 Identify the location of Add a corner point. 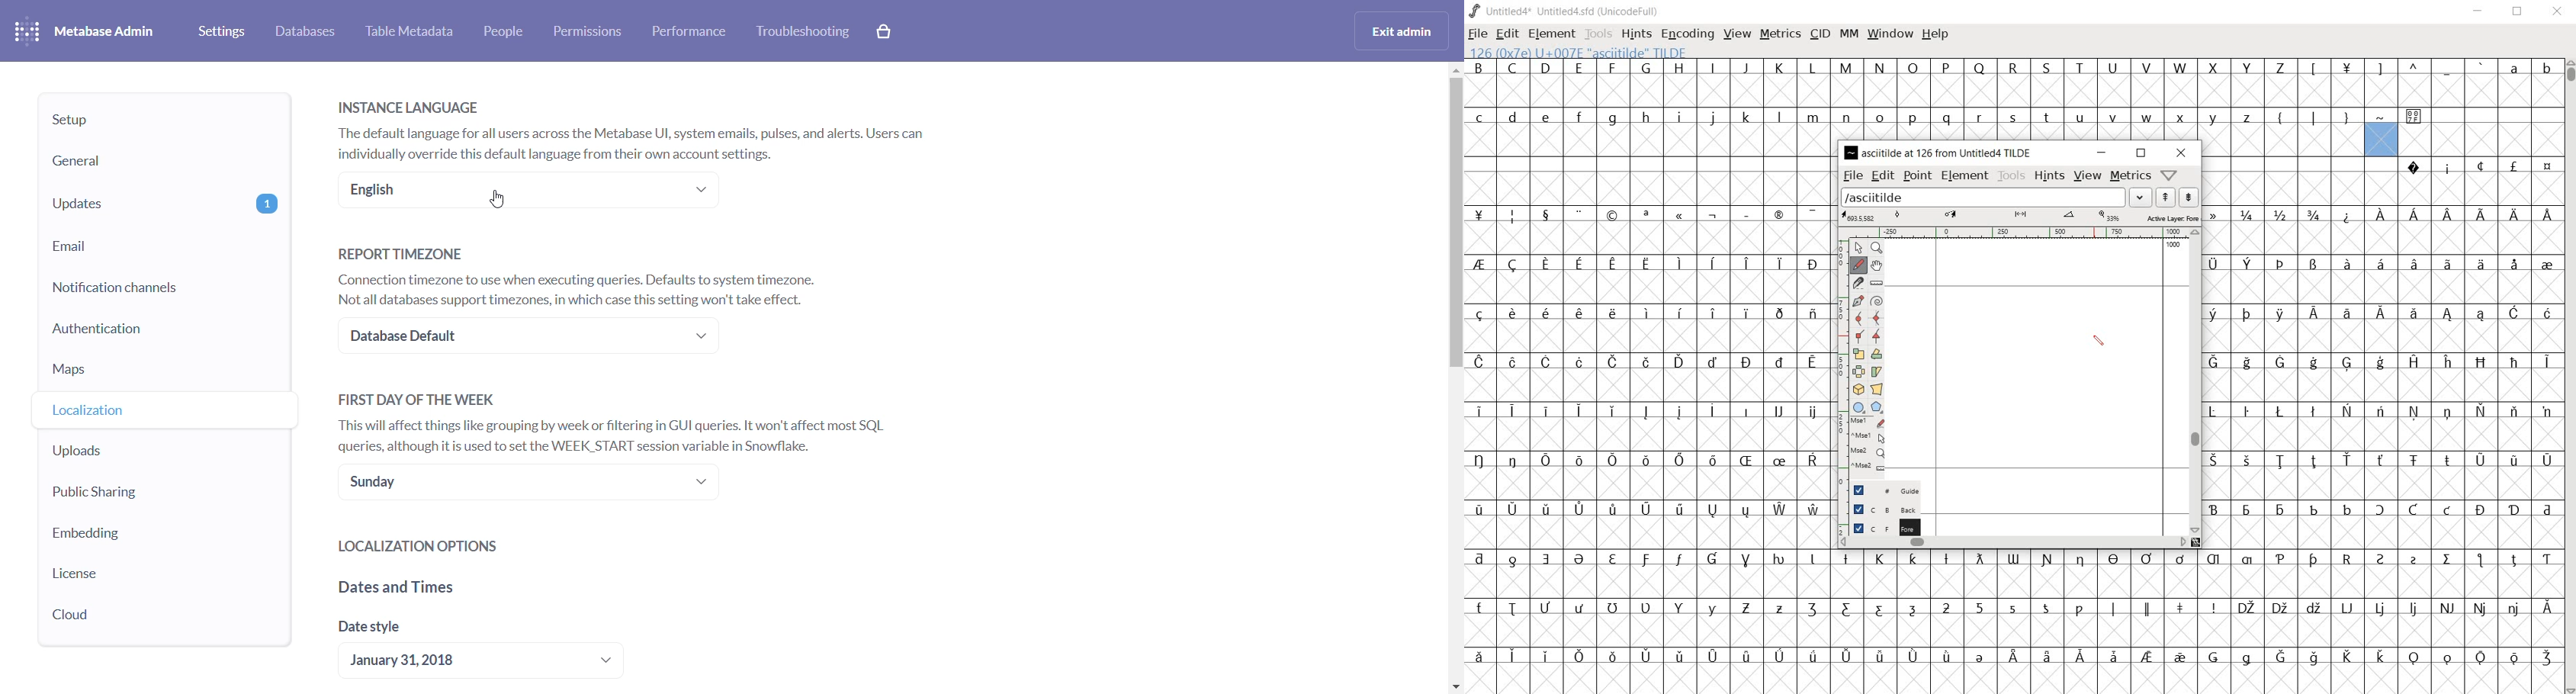
(1859, 335).